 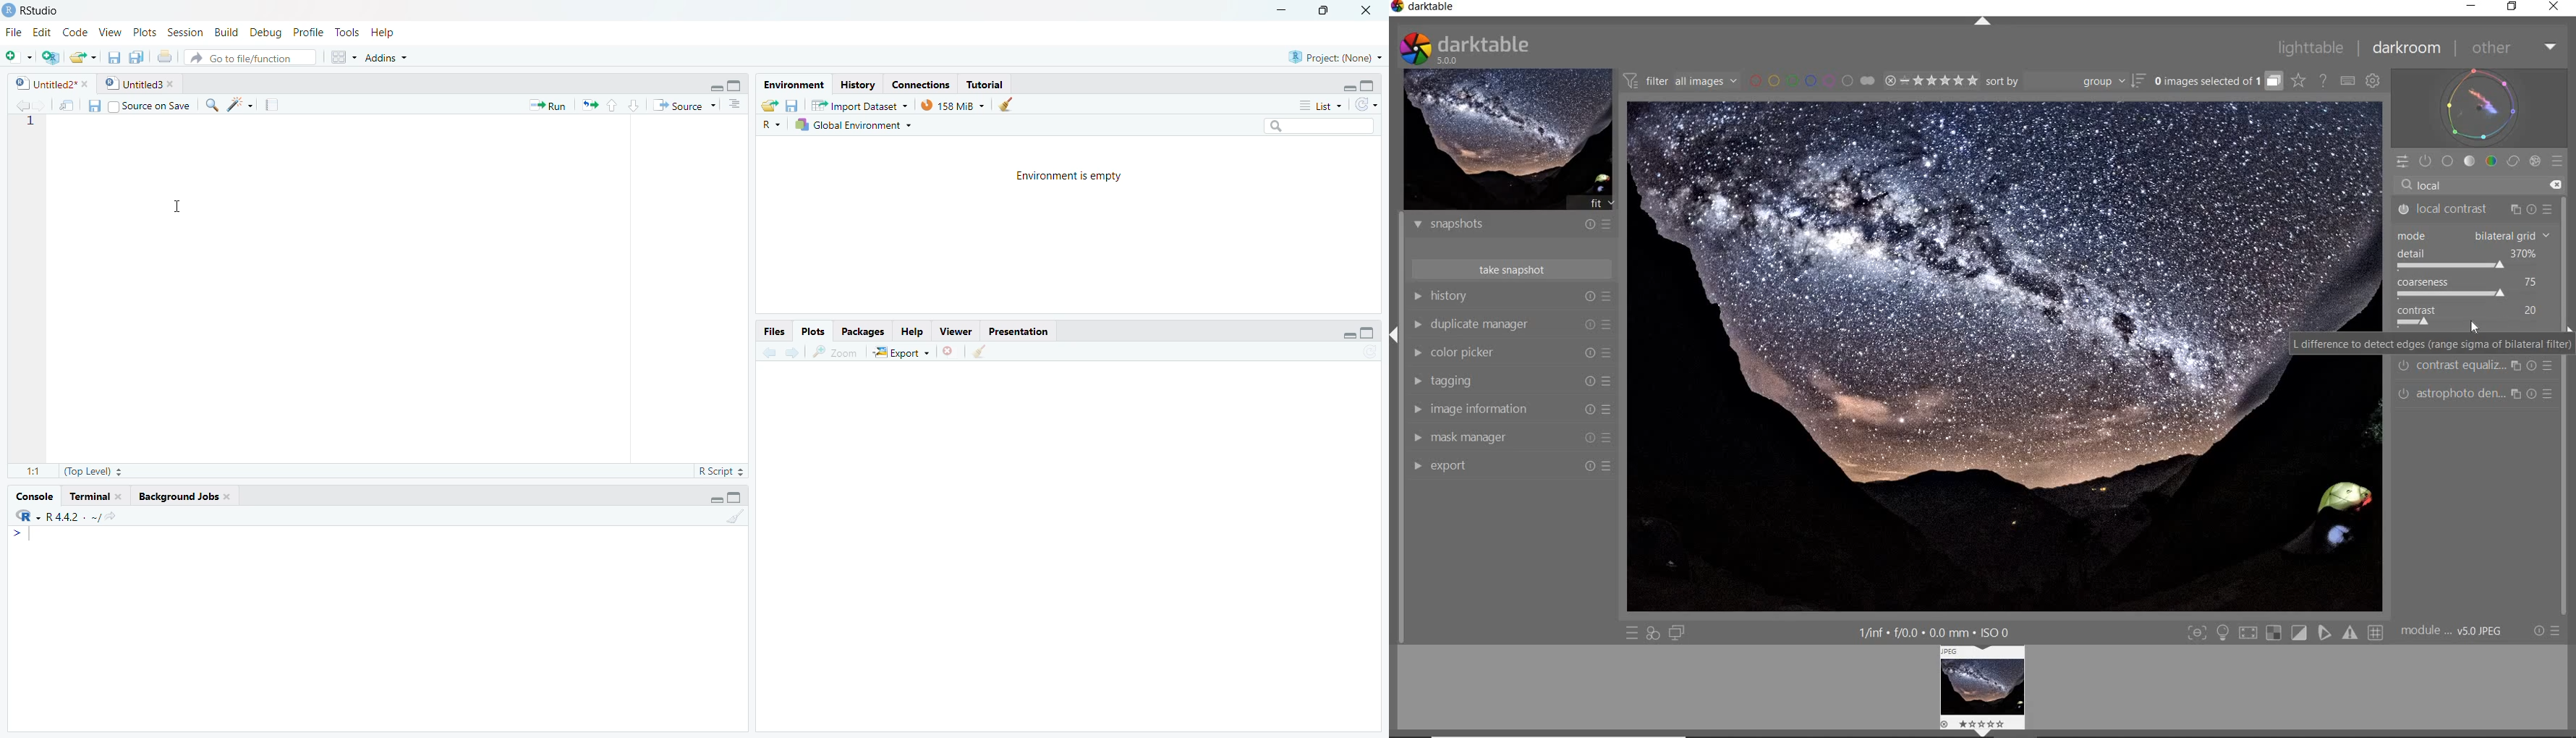 I want to click on Profile, so click(x=306, y=32).